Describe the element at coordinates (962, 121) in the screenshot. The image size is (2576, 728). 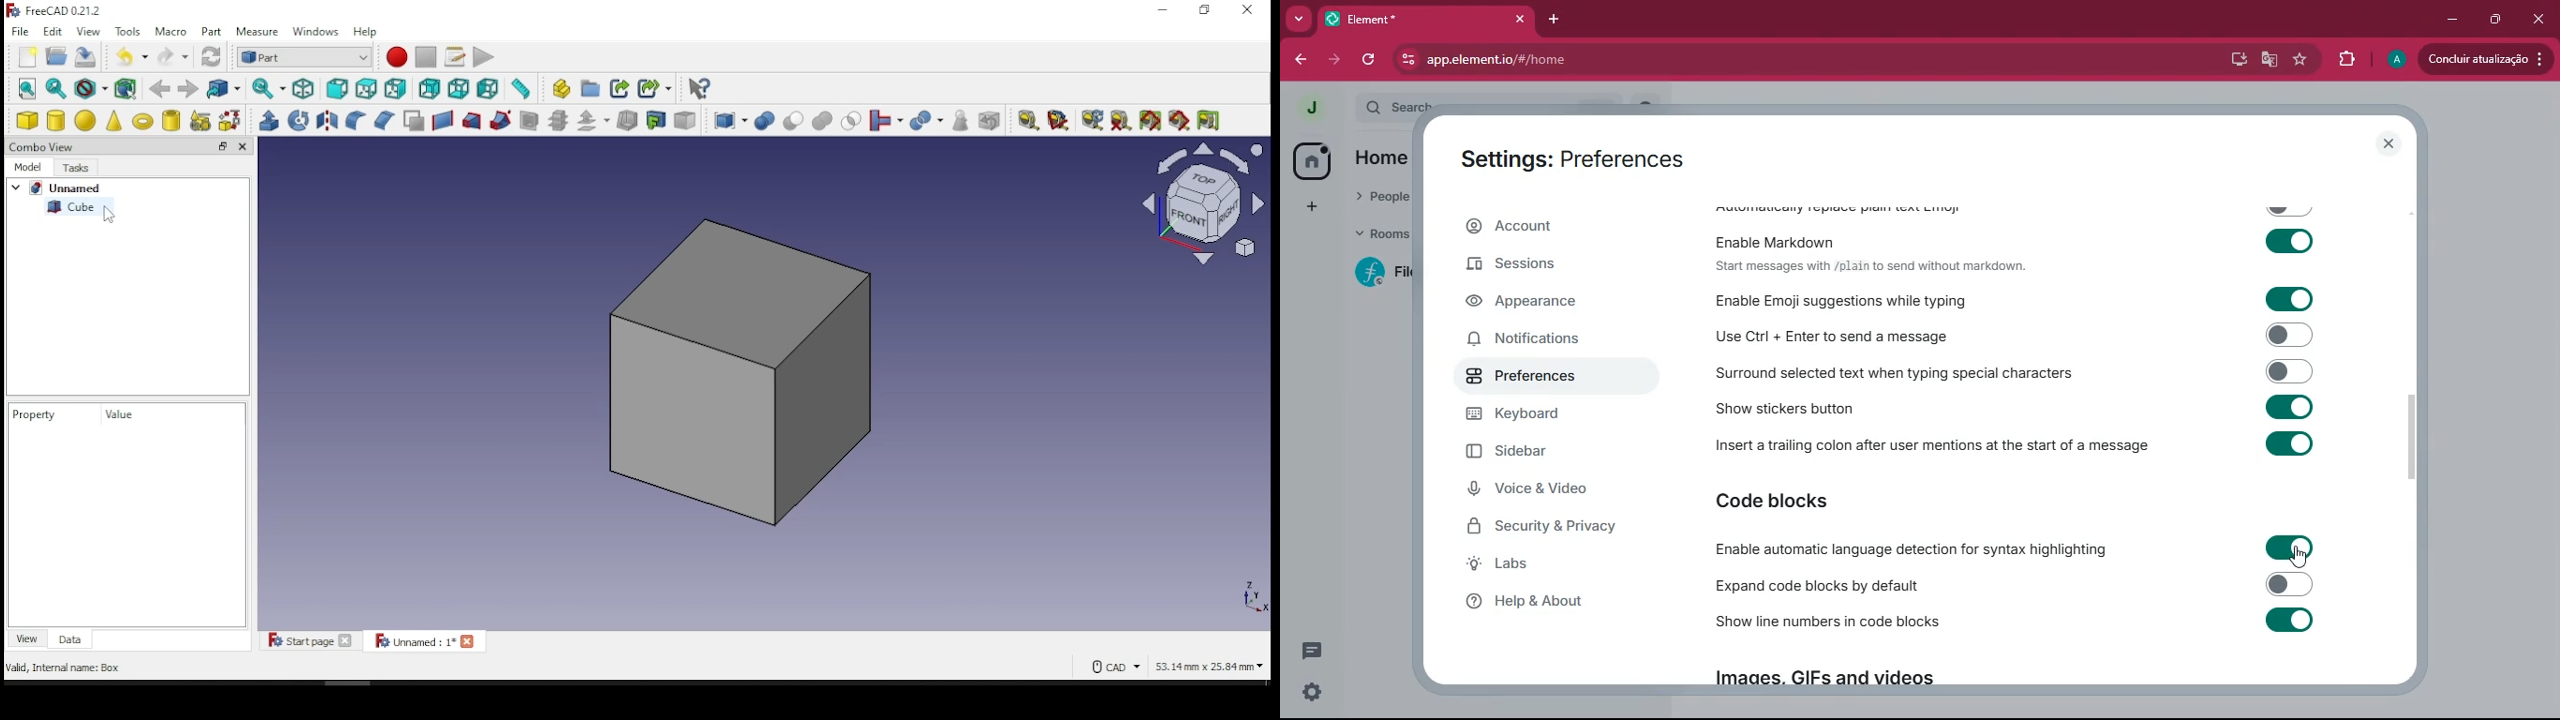
I see `check geometry` at that location.